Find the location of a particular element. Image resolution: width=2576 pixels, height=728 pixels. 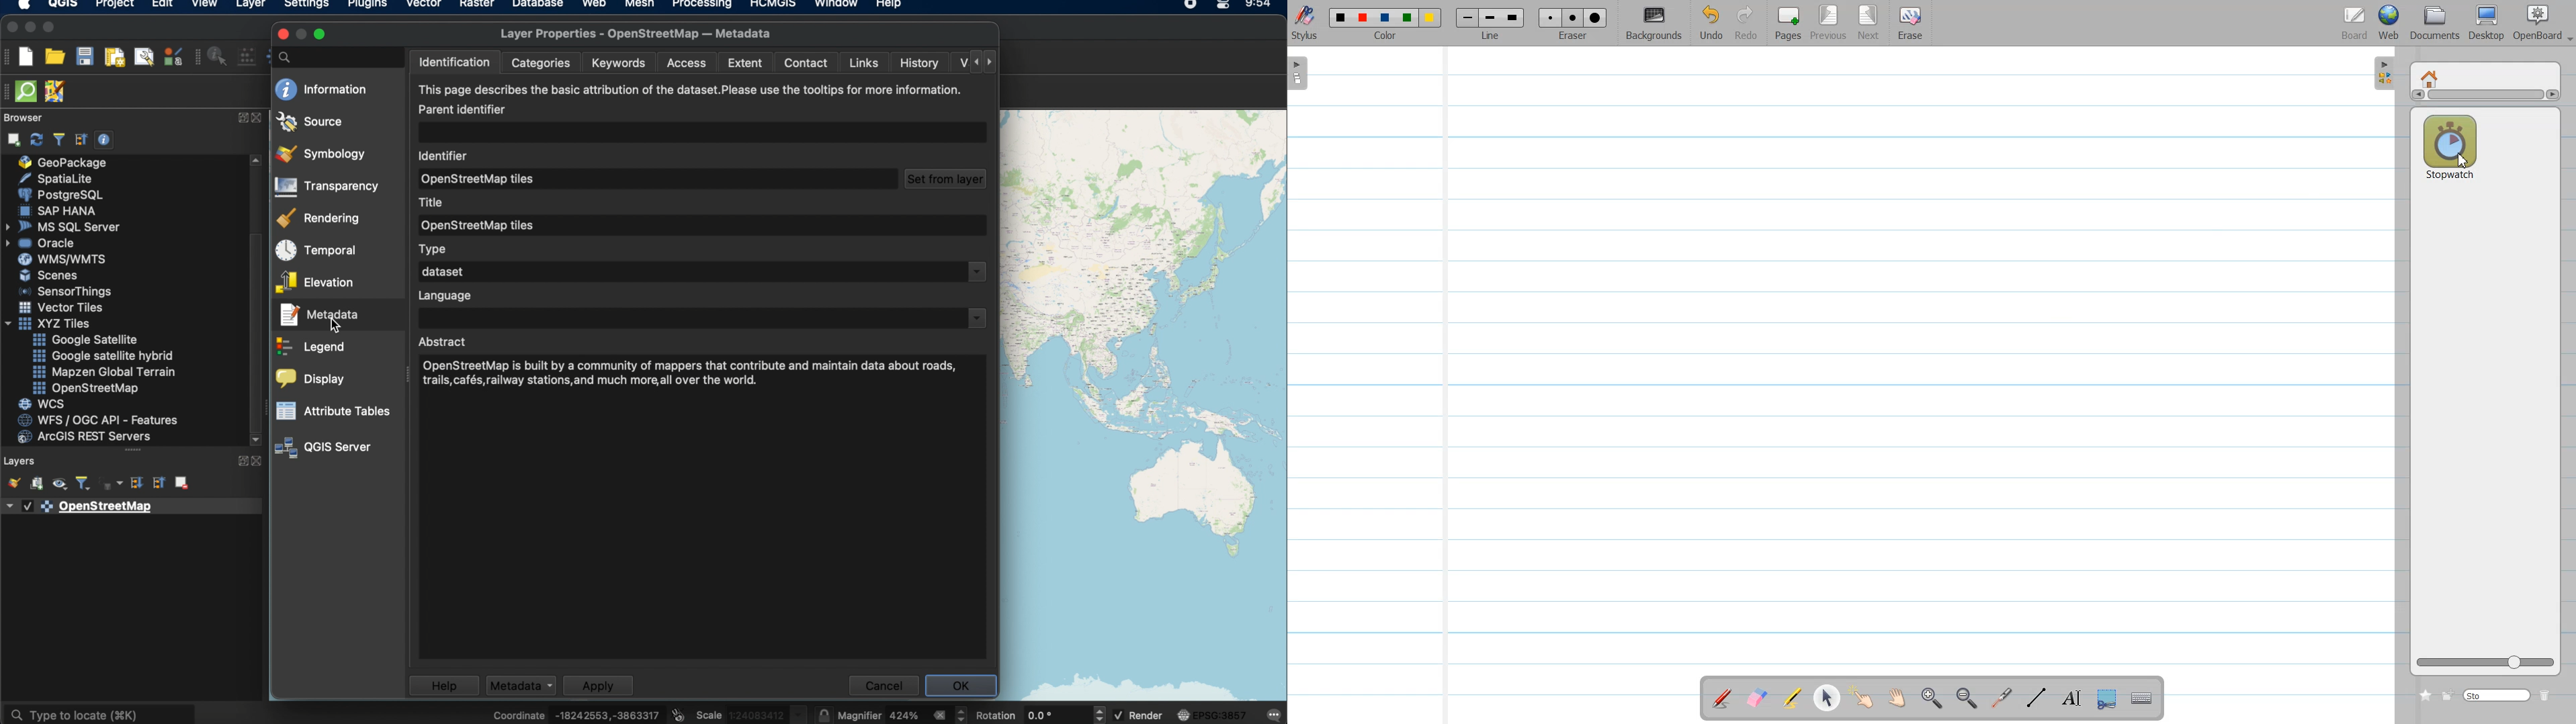

EXPAND is located at coordinates (240, 463).